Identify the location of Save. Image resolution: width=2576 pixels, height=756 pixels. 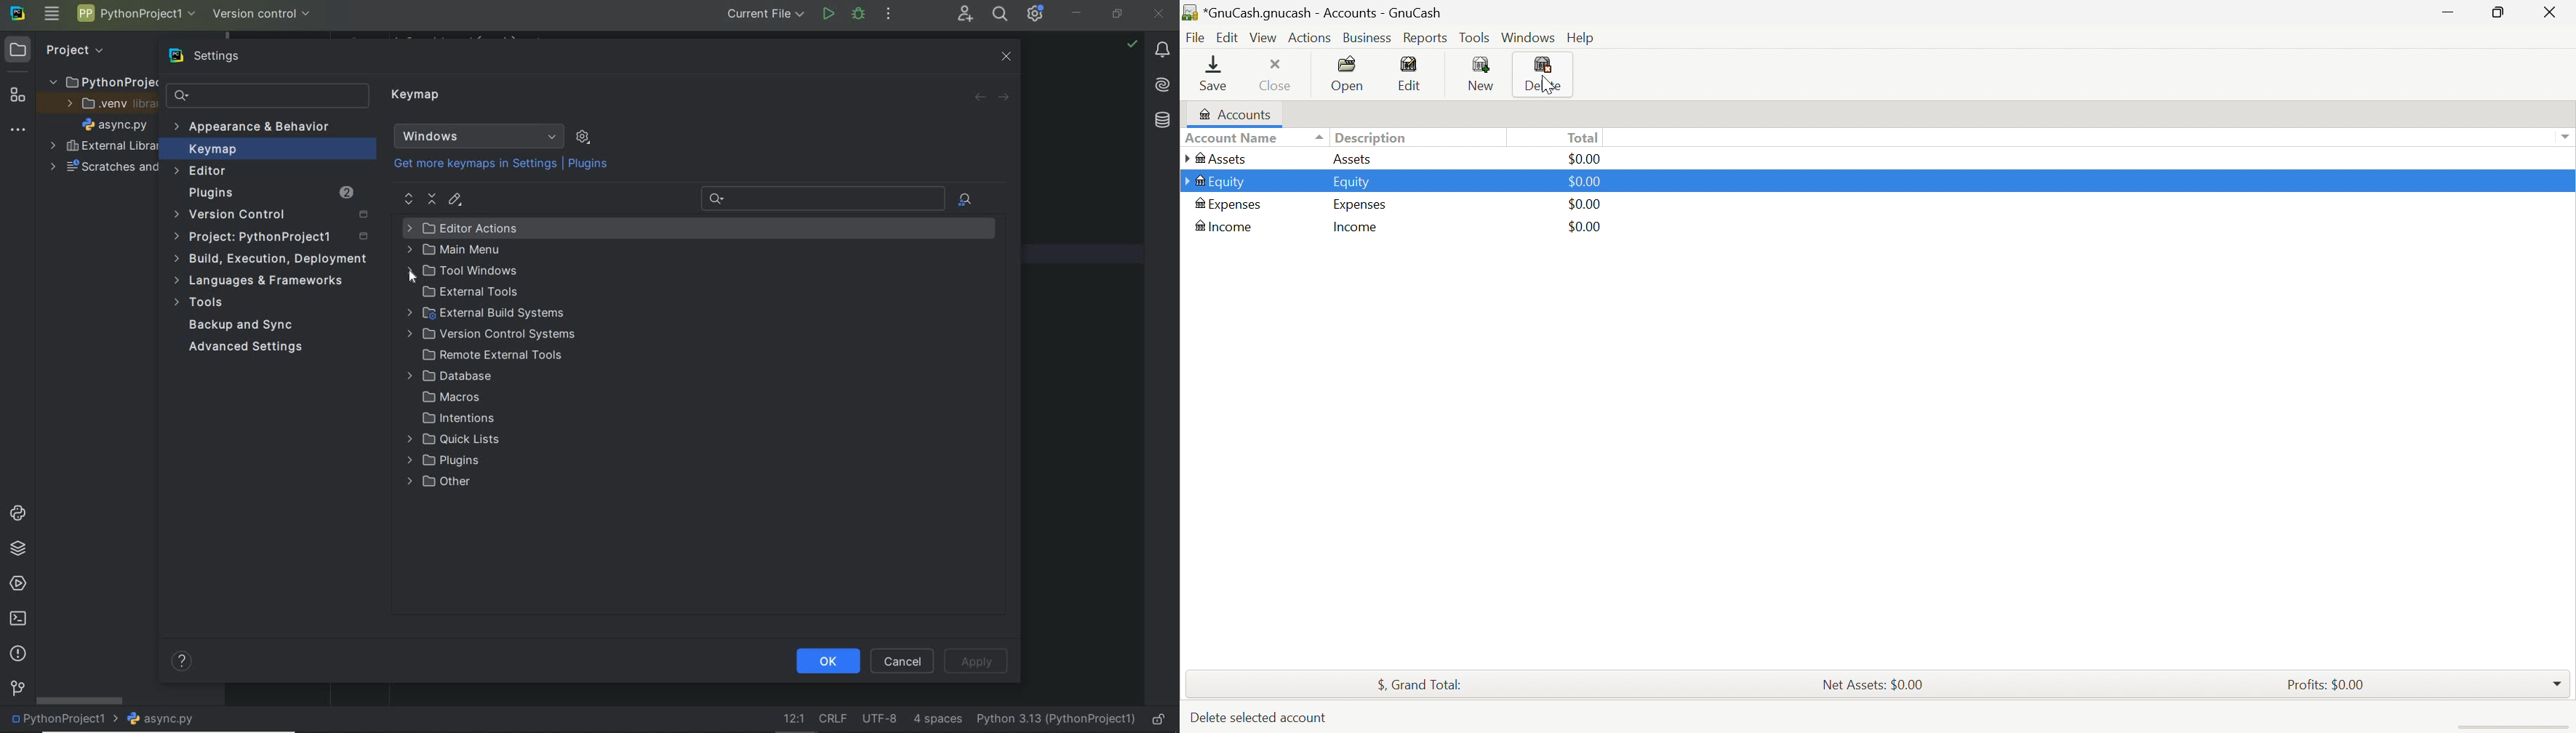
(1213, 73).